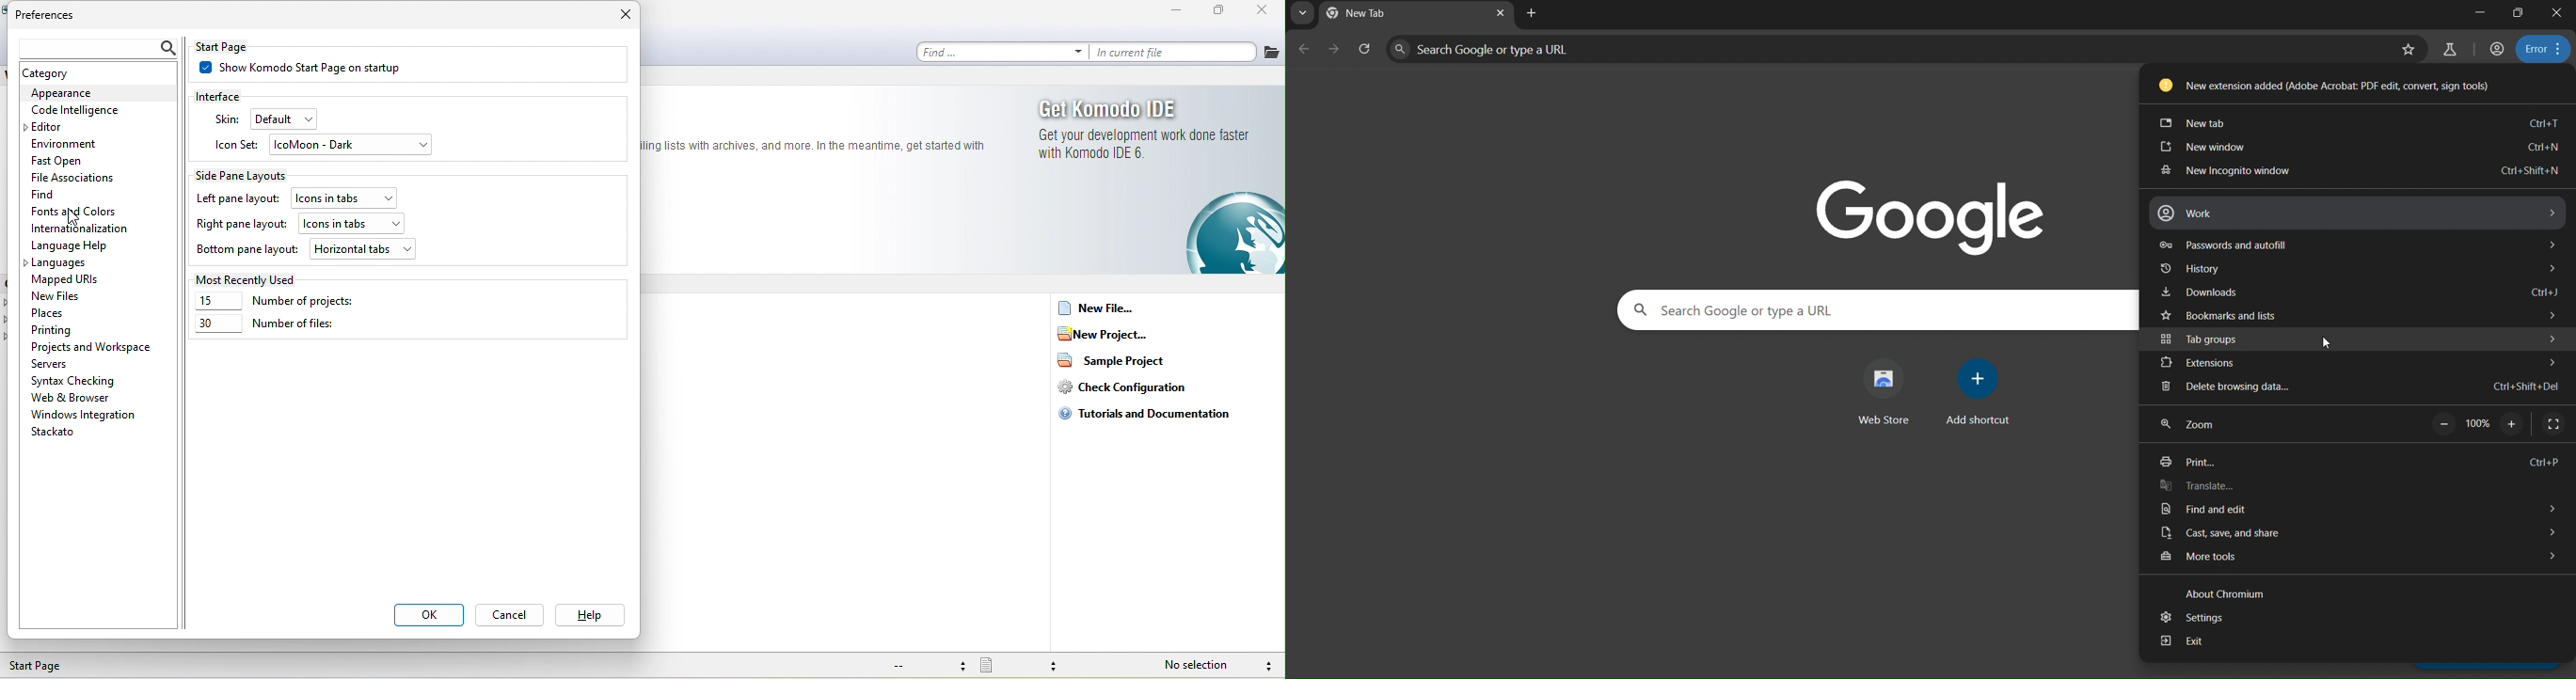 Image resolution: width=2576 pixels, height=700 pixels. What do you see at coordinates (2359, 242) in the screenshot?
I see `passwords and autofill` at bounding box center [2359, 242].